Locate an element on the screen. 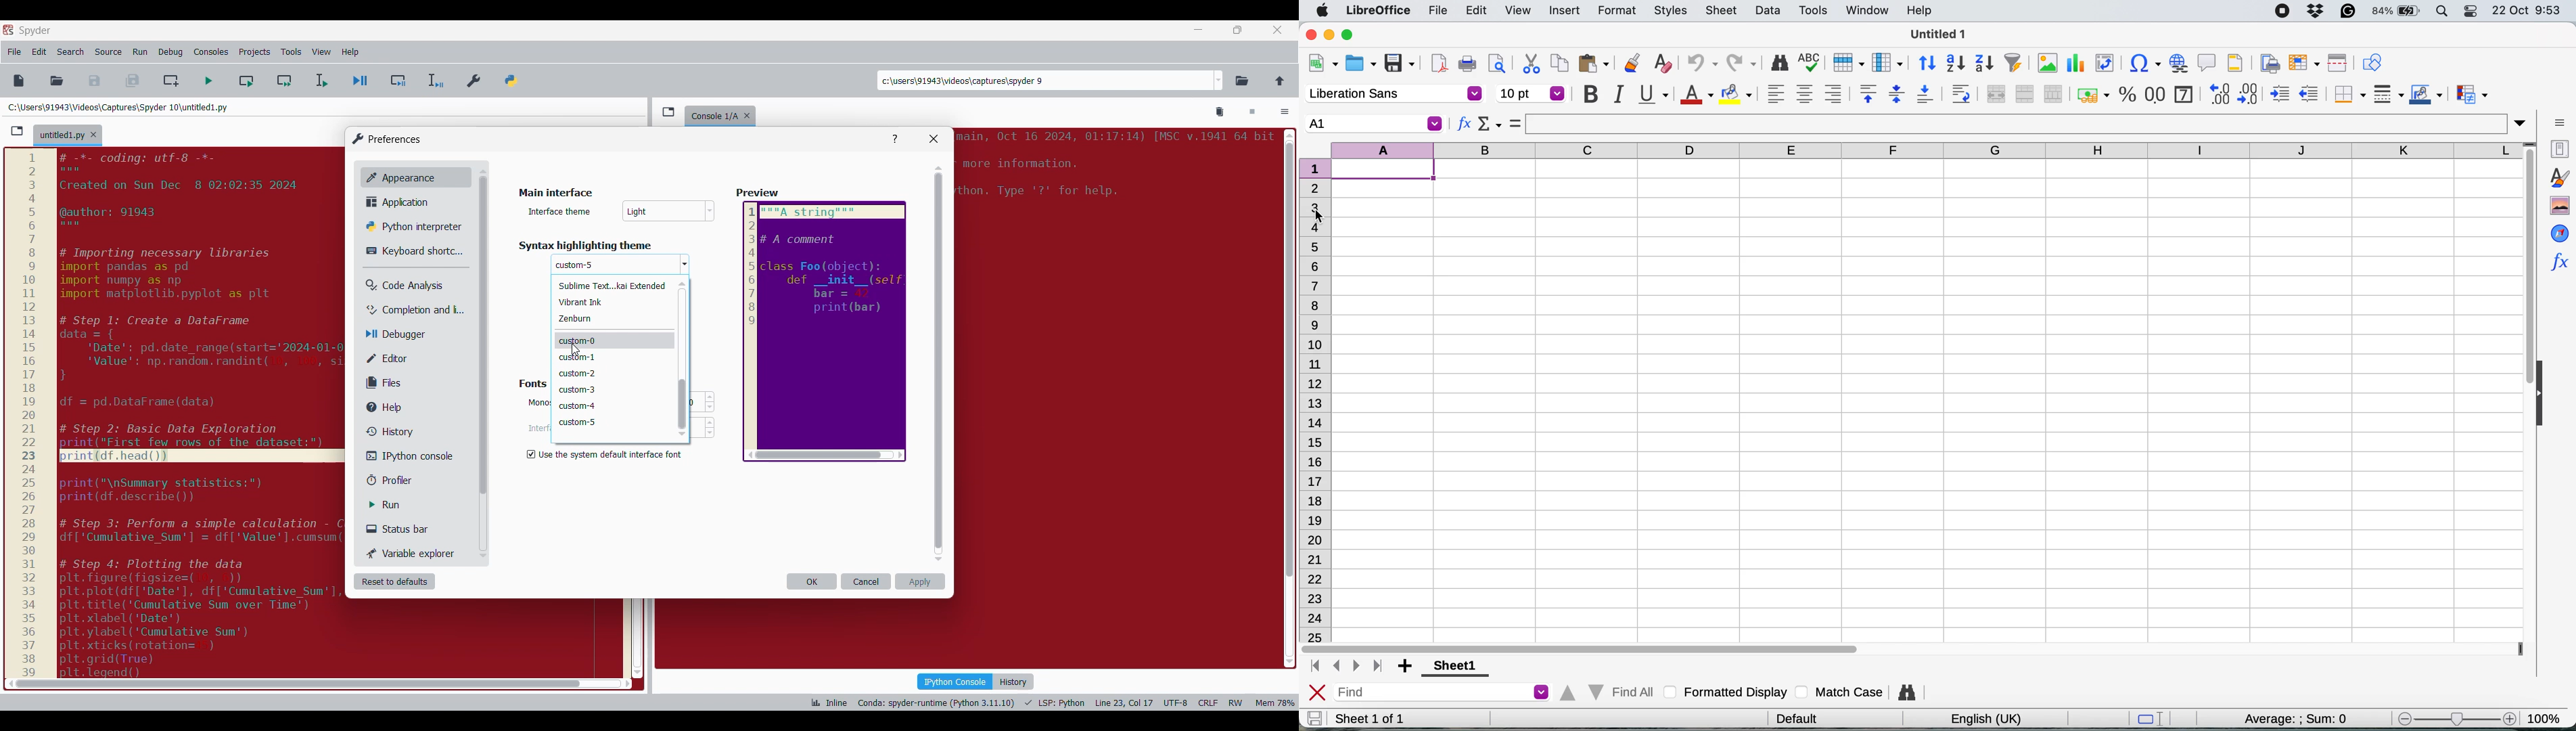 The width and height of the screenshot is (2576, 756). Theme options to choose from is located at coordinates (614, 353).